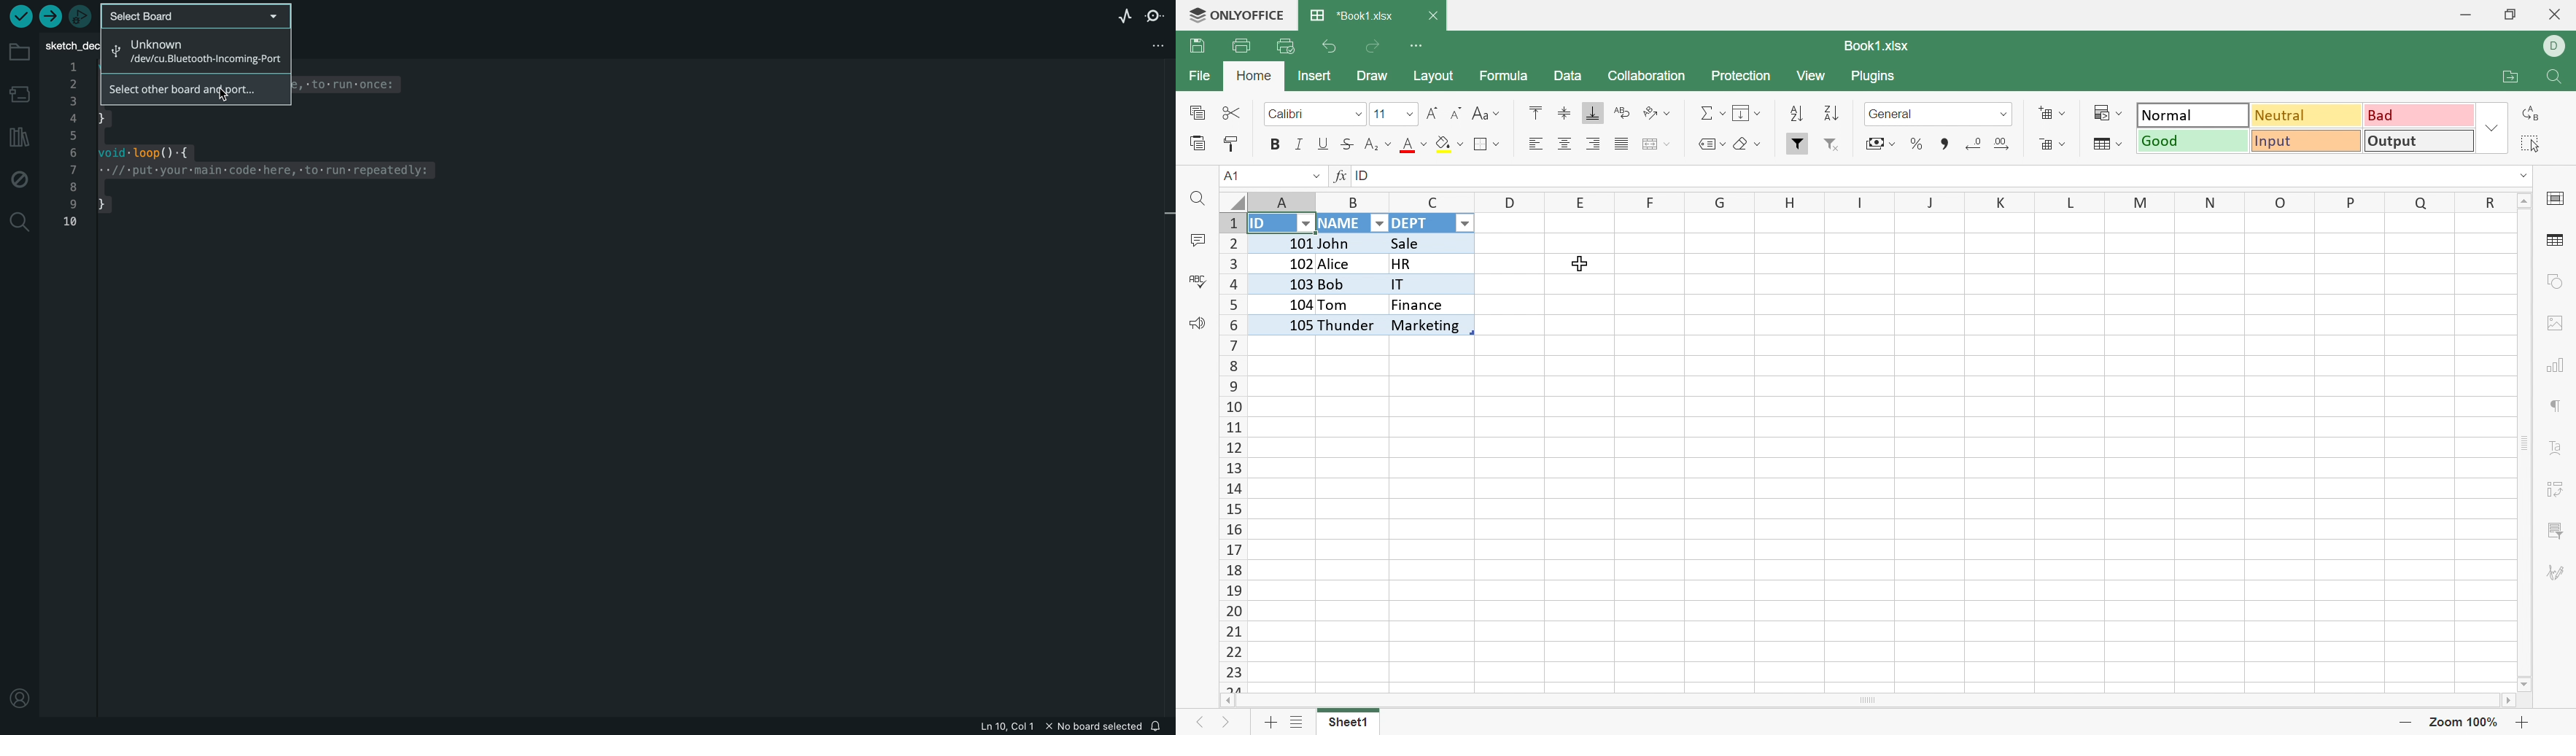 This screenshot has height=756, width=2576. I want to click on Formula, so click(1505, 76).